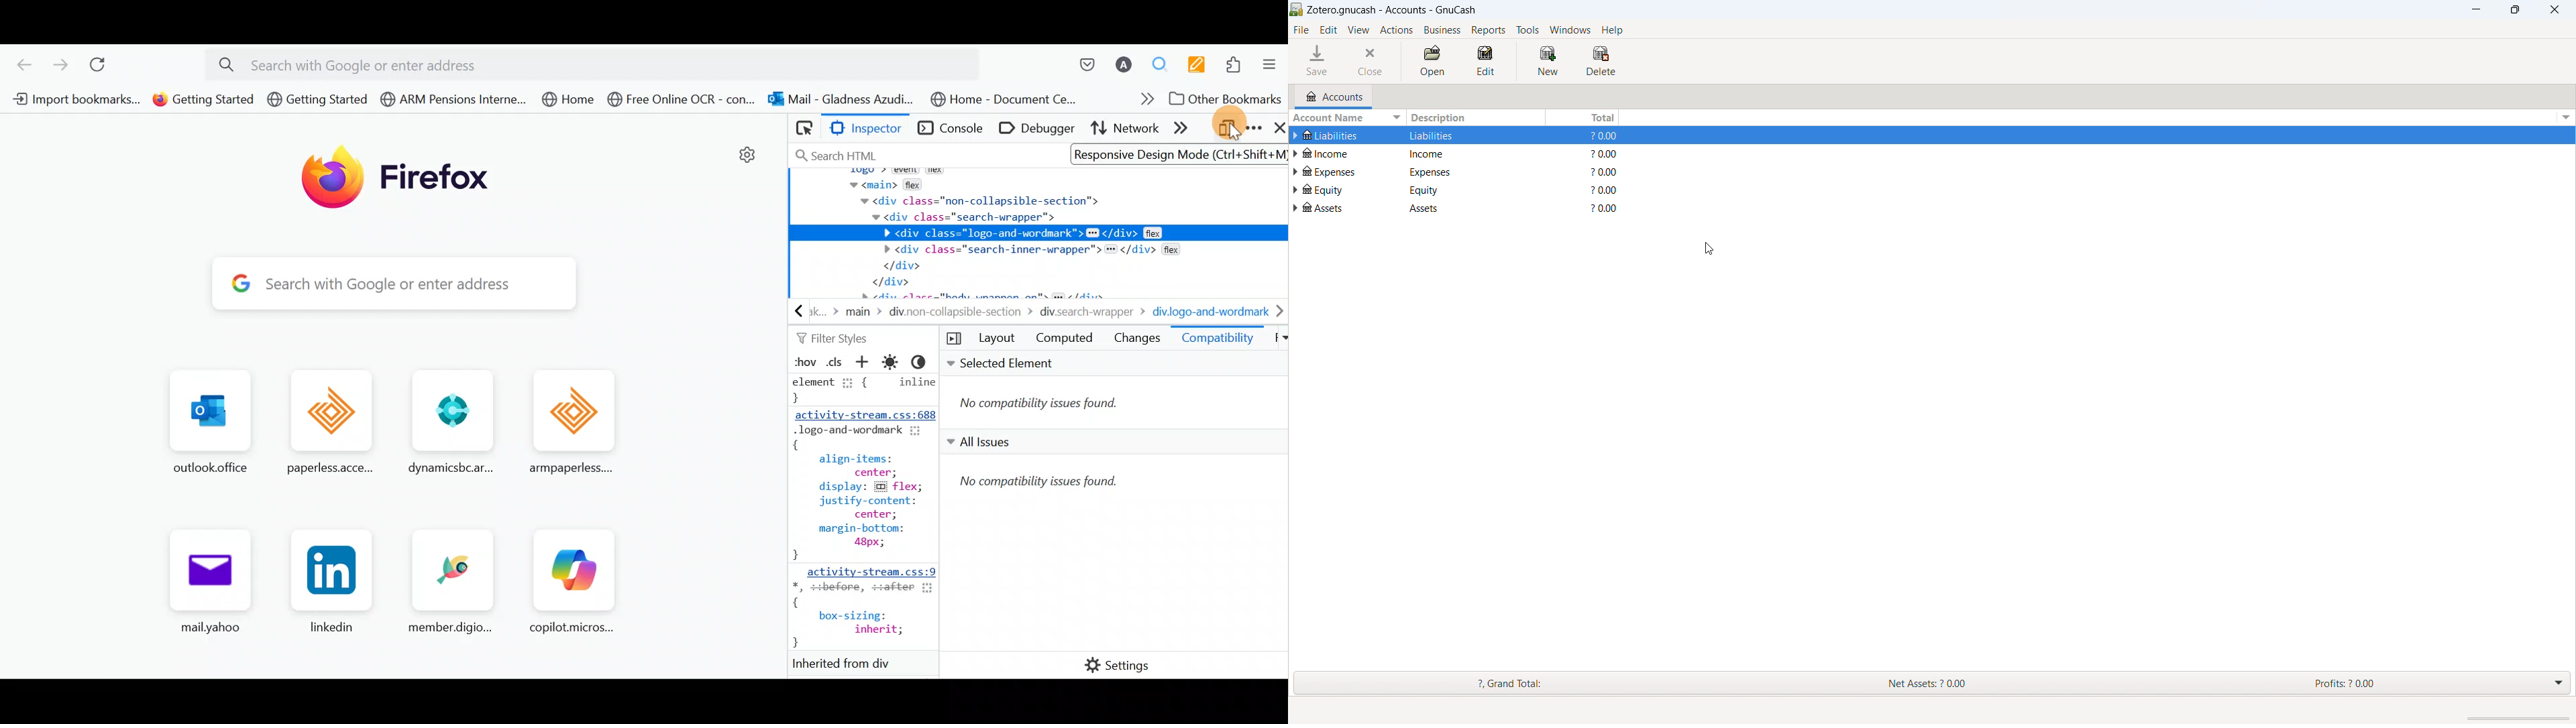 This screenshot has height=728, width=2576. Describe the element at coordinates (866, 524) in the screenshot. I see `HTML code` at that location.